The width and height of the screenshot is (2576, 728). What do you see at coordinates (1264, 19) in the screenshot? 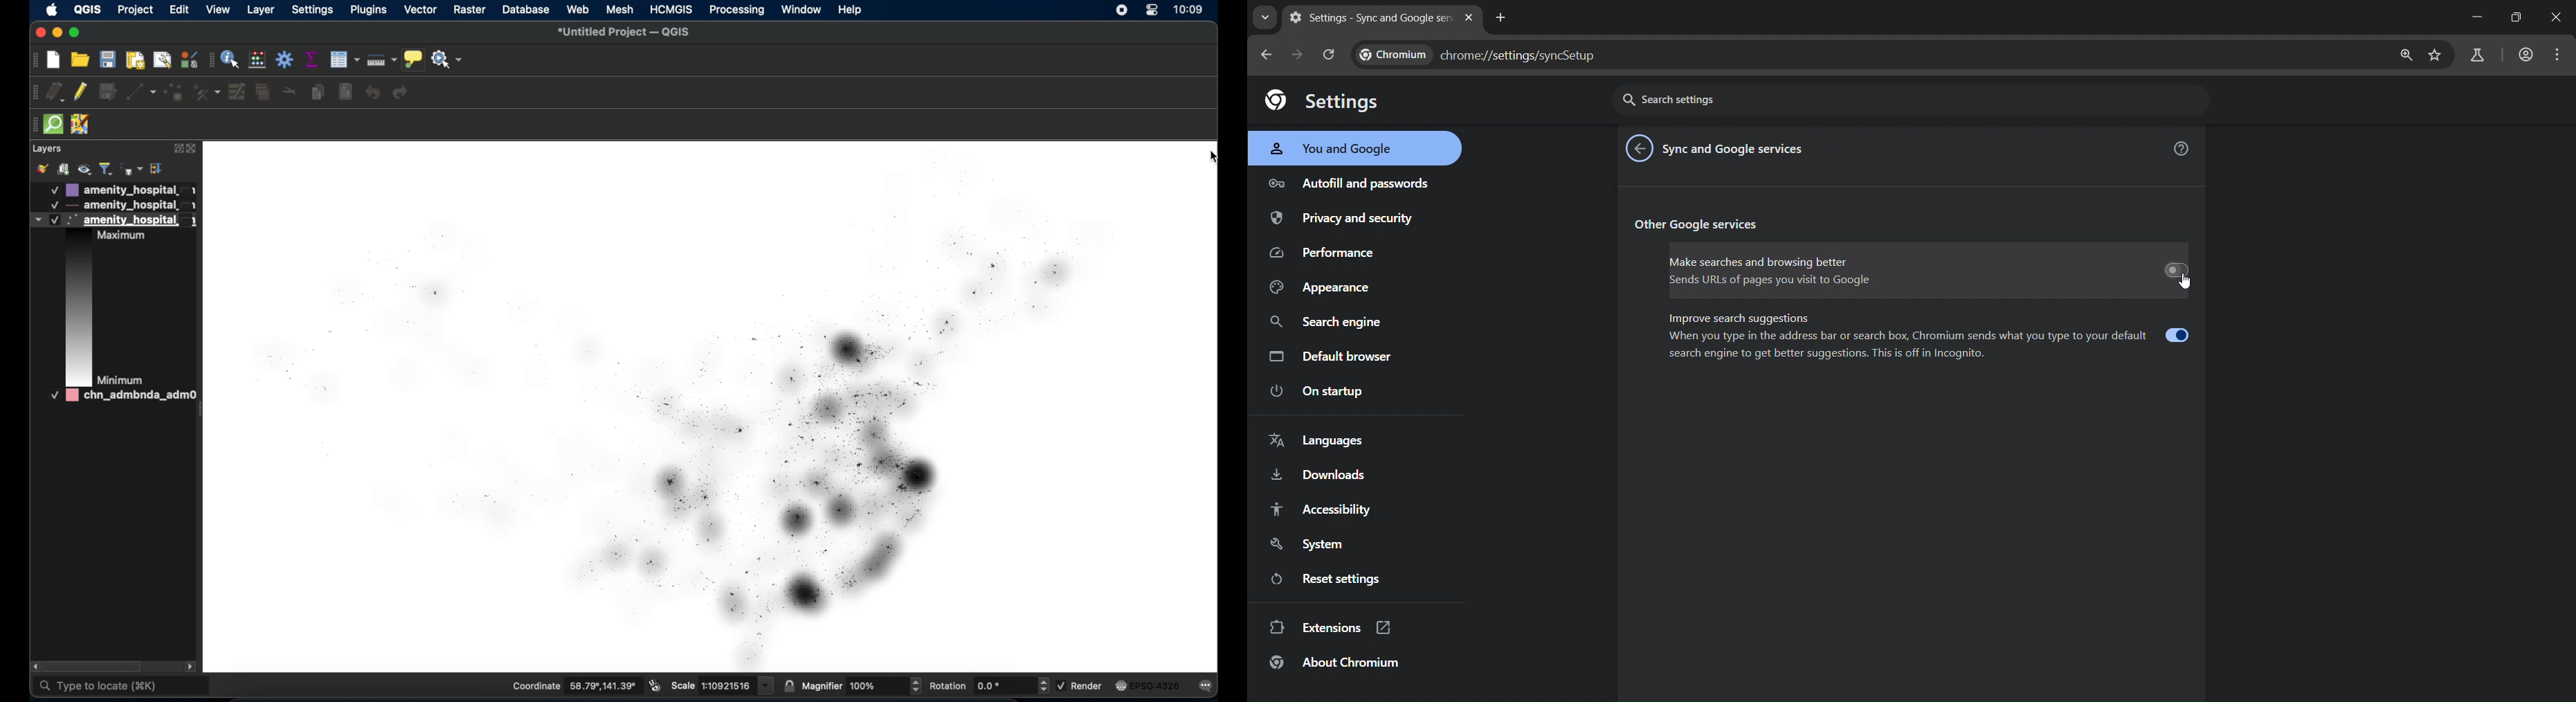
I see `search tab` at bounding box center [1264, 19].